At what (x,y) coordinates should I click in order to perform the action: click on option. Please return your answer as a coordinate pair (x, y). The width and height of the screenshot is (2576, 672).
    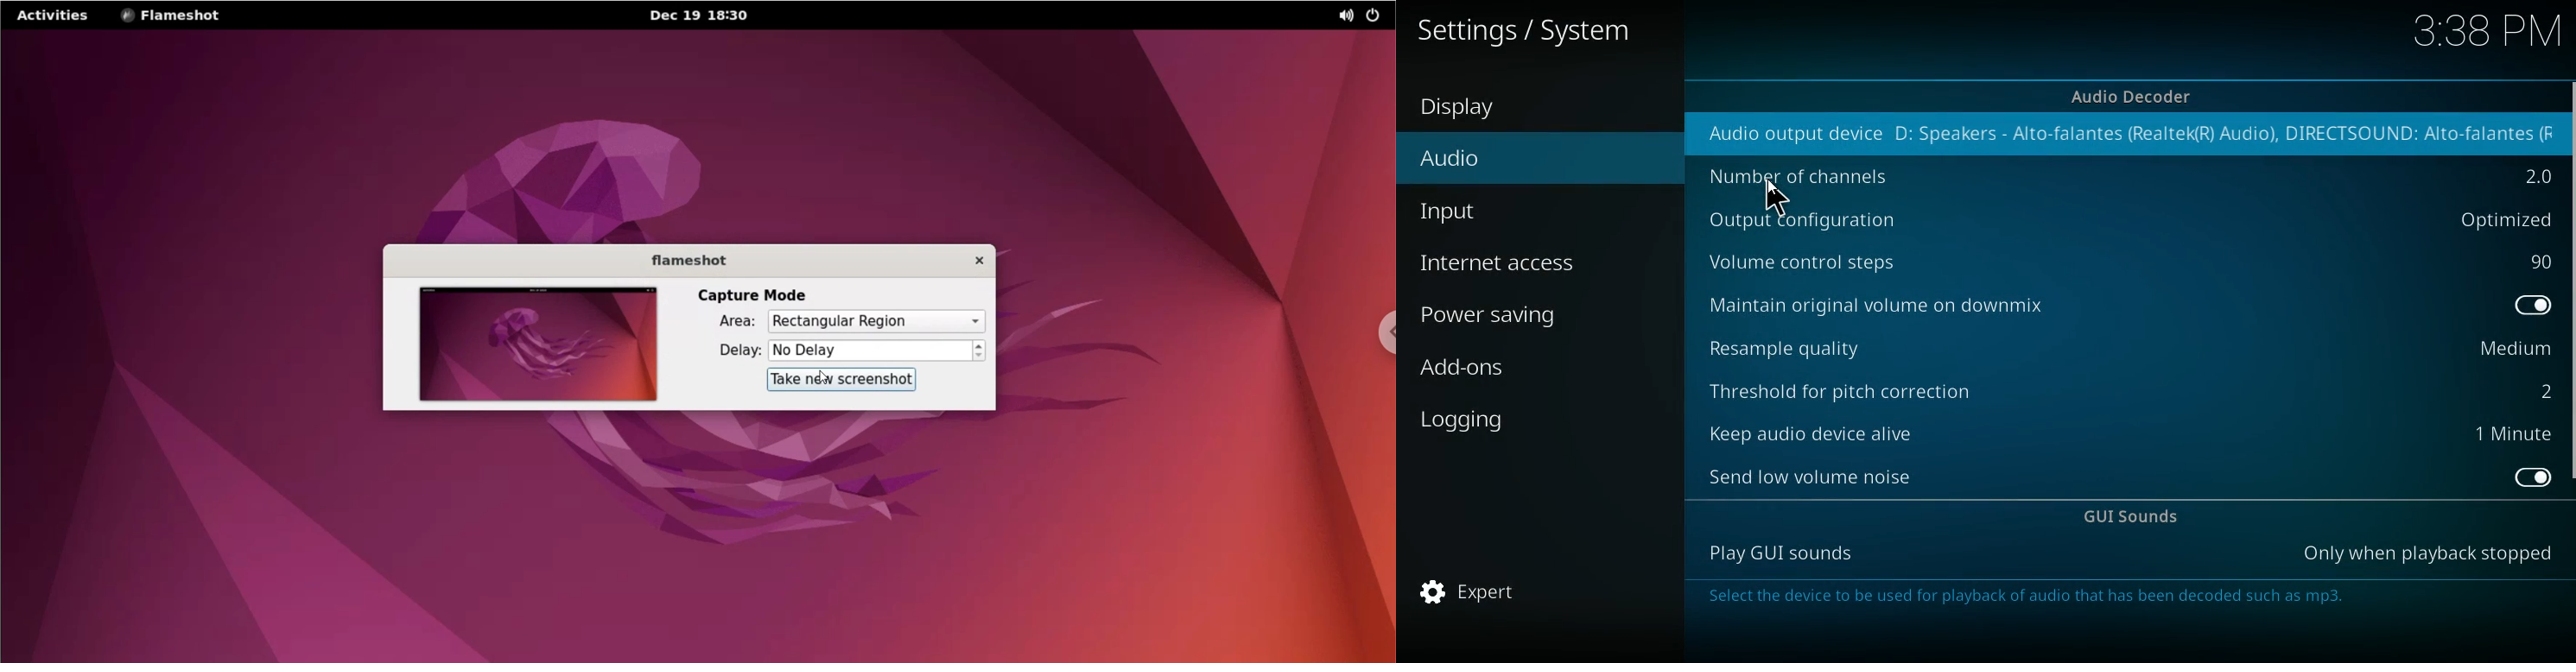
    Looking at the image, I should click on (2533, 176).